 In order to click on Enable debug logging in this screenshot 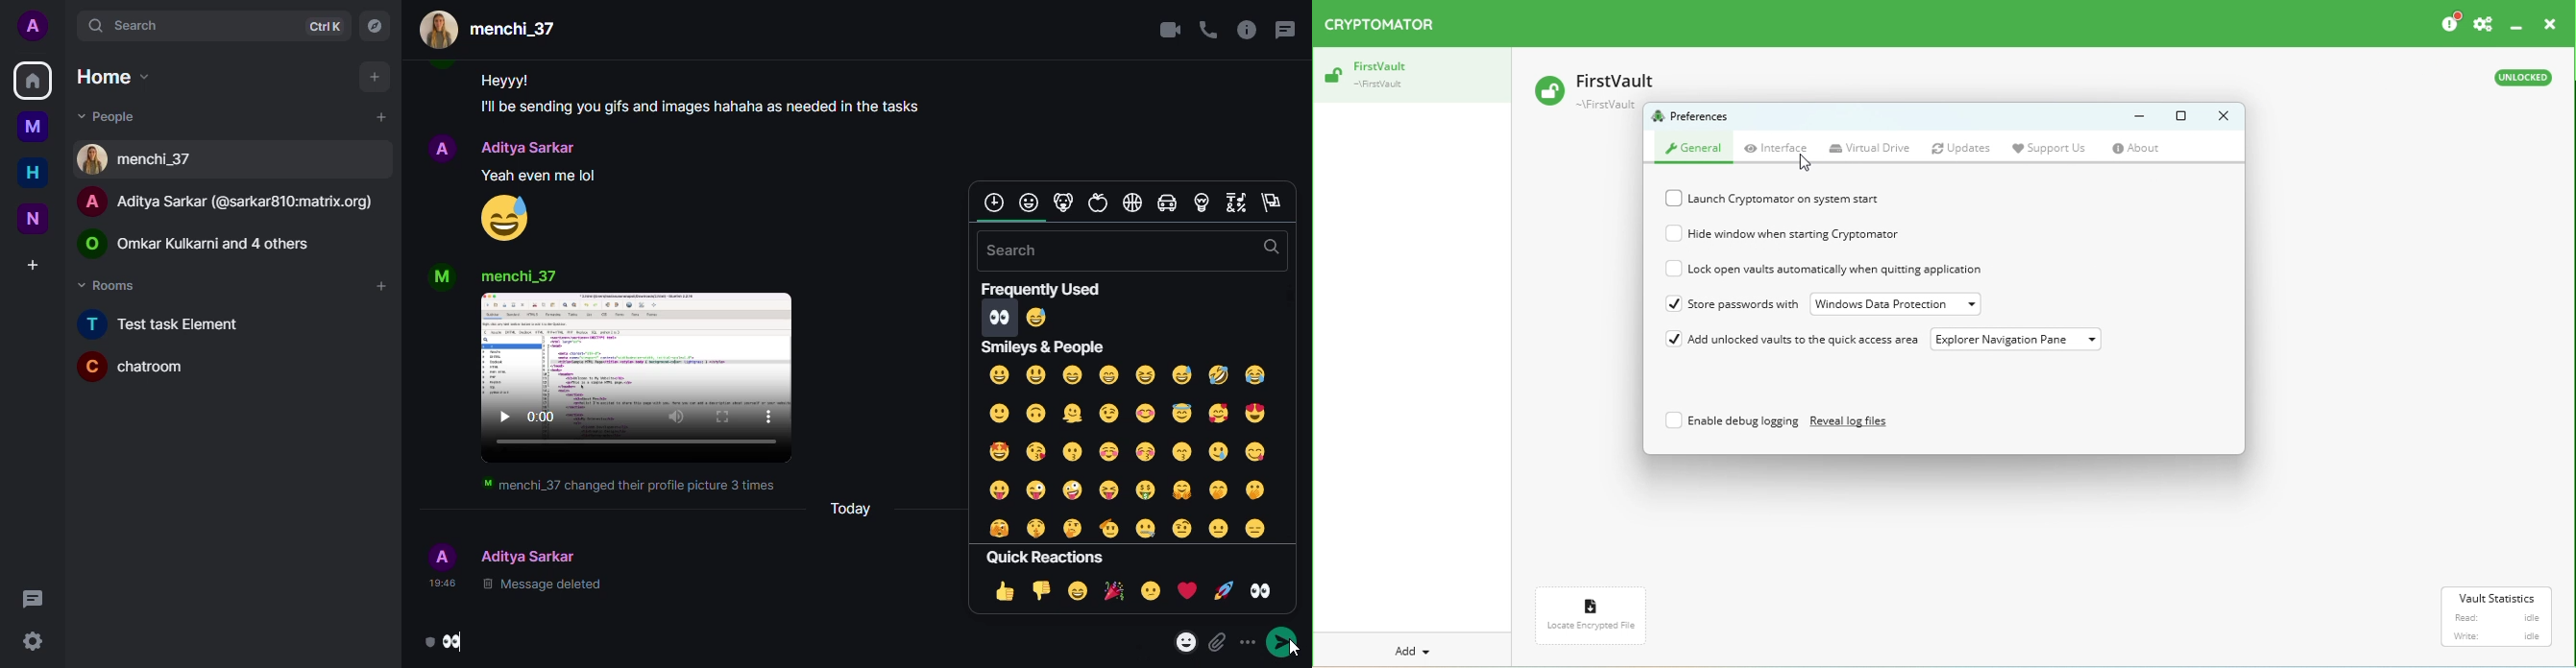, I will do `click(1728, 423)`.